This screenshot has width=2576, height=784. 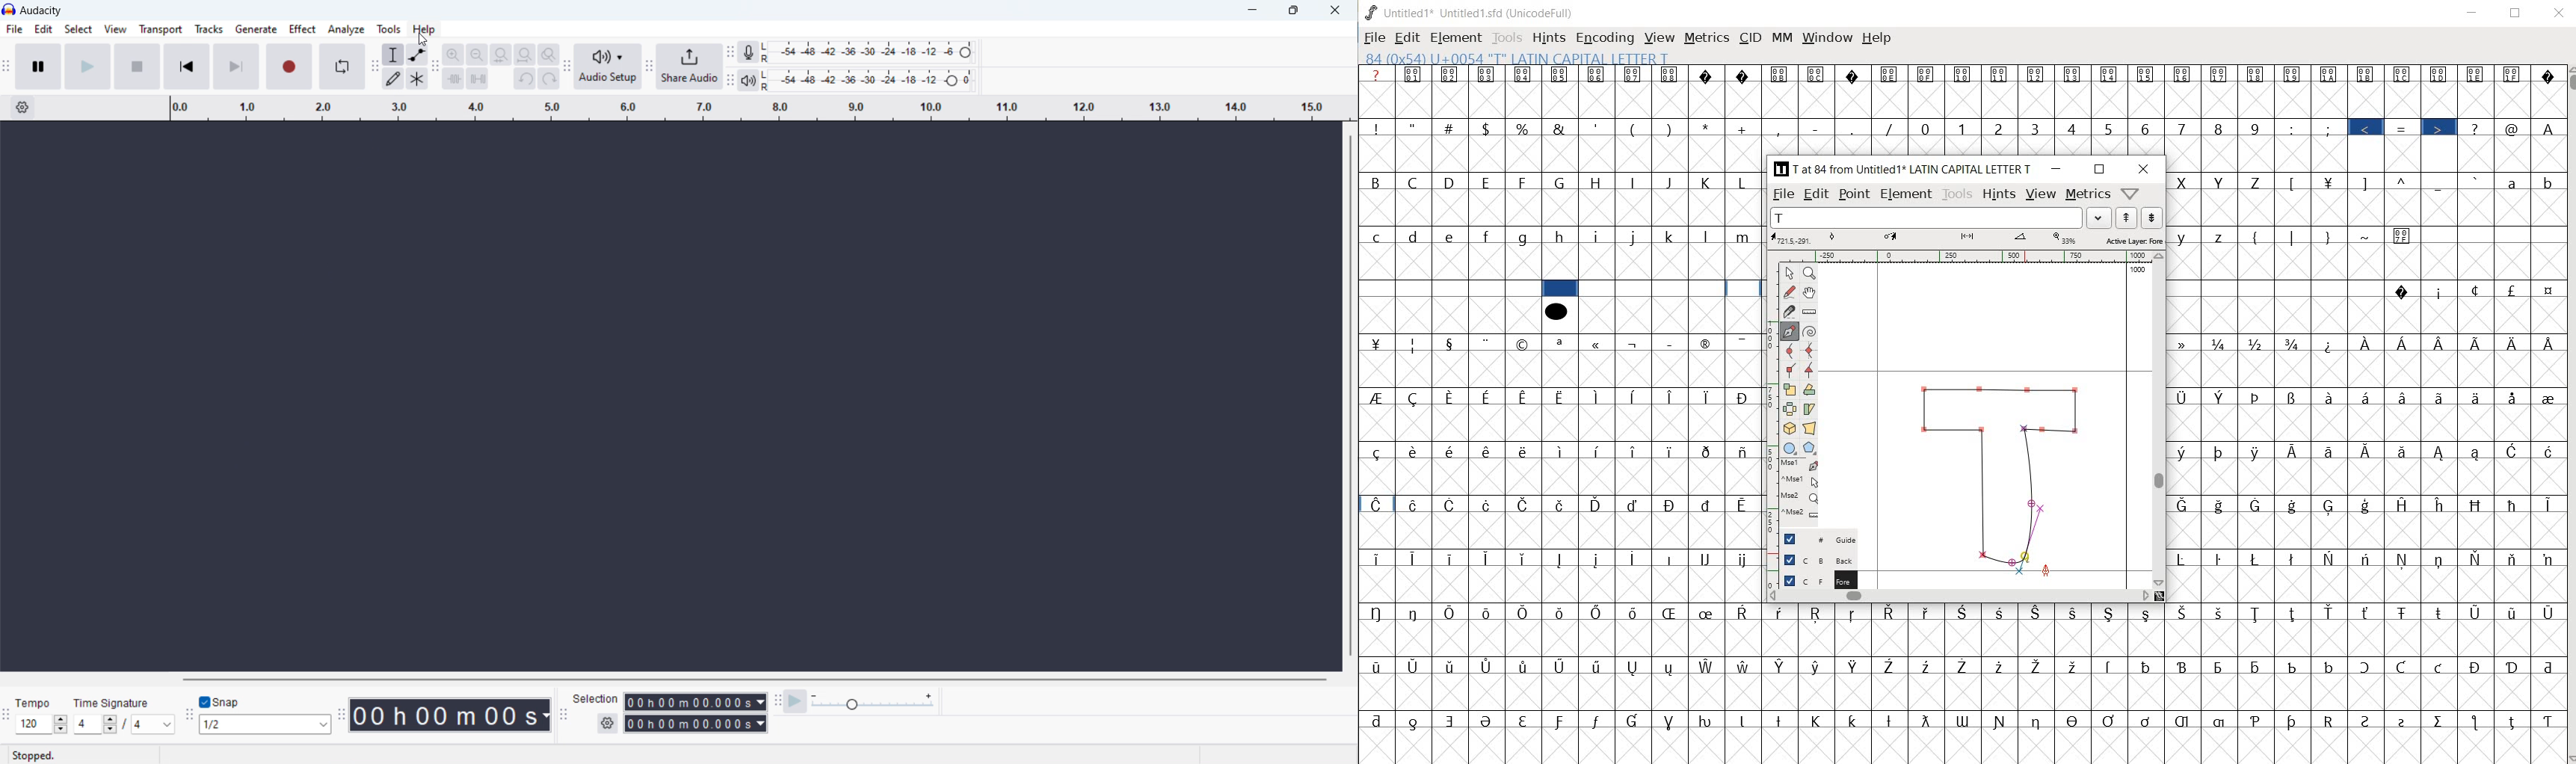 What do you see at coordinates (549, 79) in the screenshot?
I see `redo` at bounding box center [549, 79].